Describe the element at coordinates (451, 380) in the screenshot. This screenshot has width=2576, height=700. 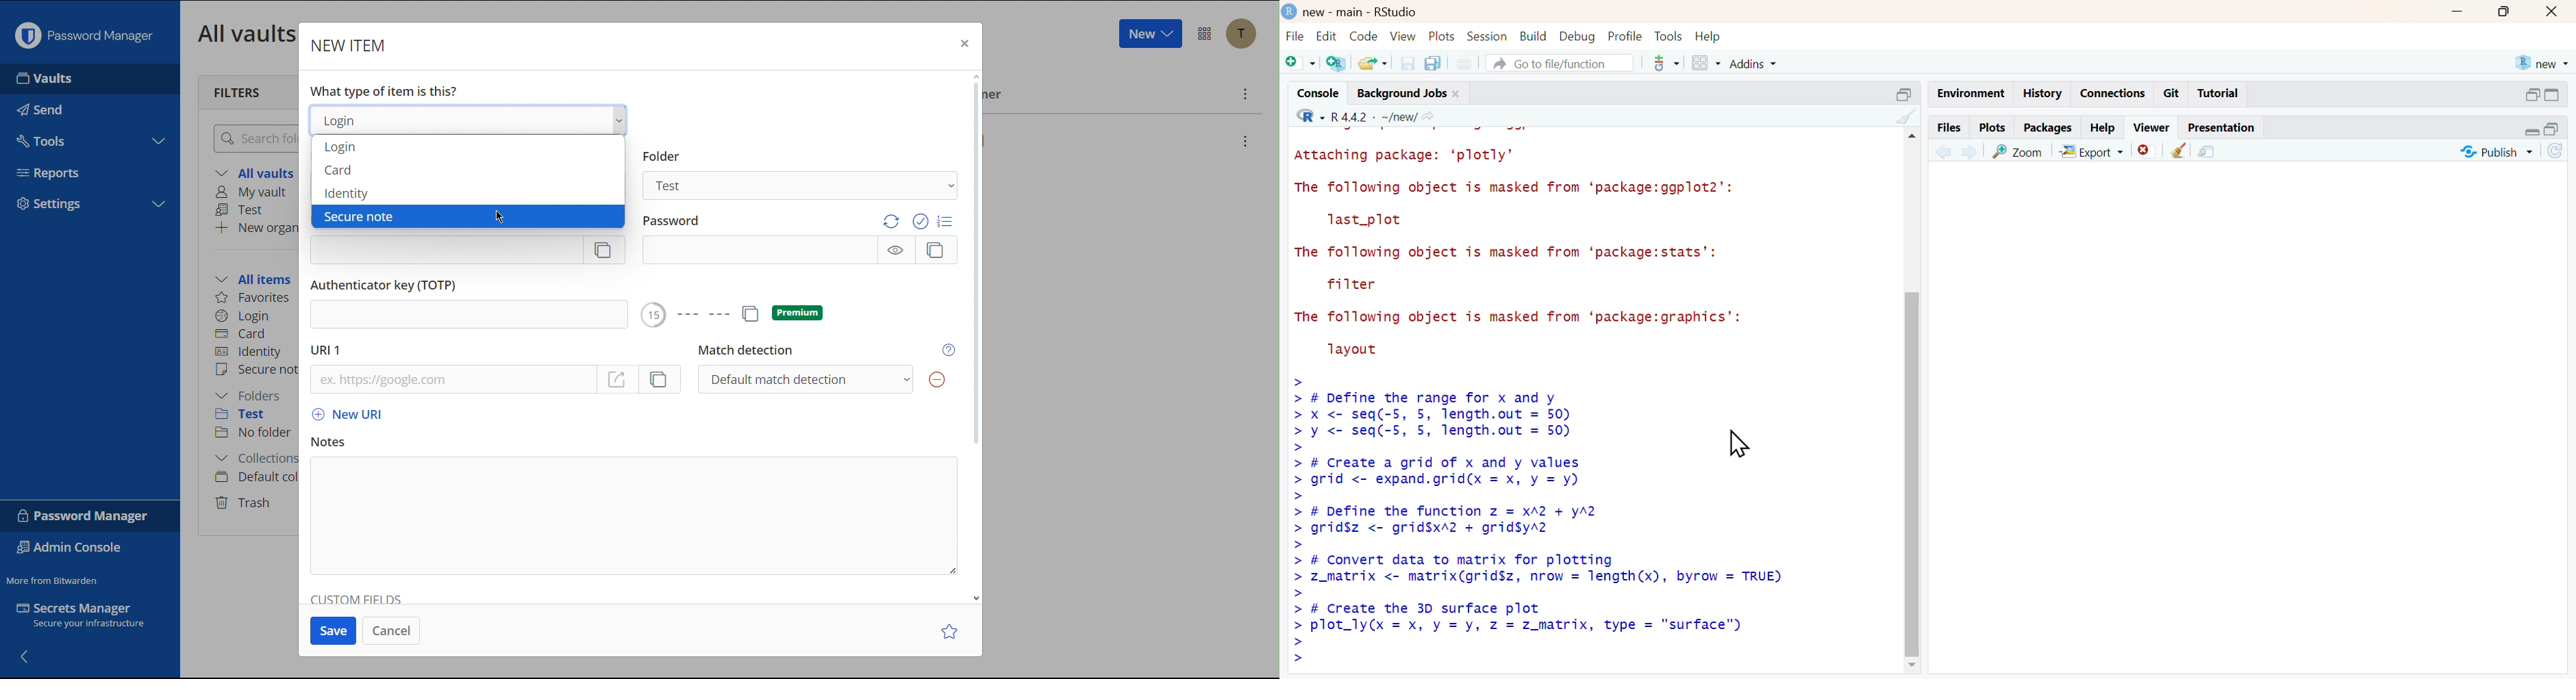
I see `URL` at that location.